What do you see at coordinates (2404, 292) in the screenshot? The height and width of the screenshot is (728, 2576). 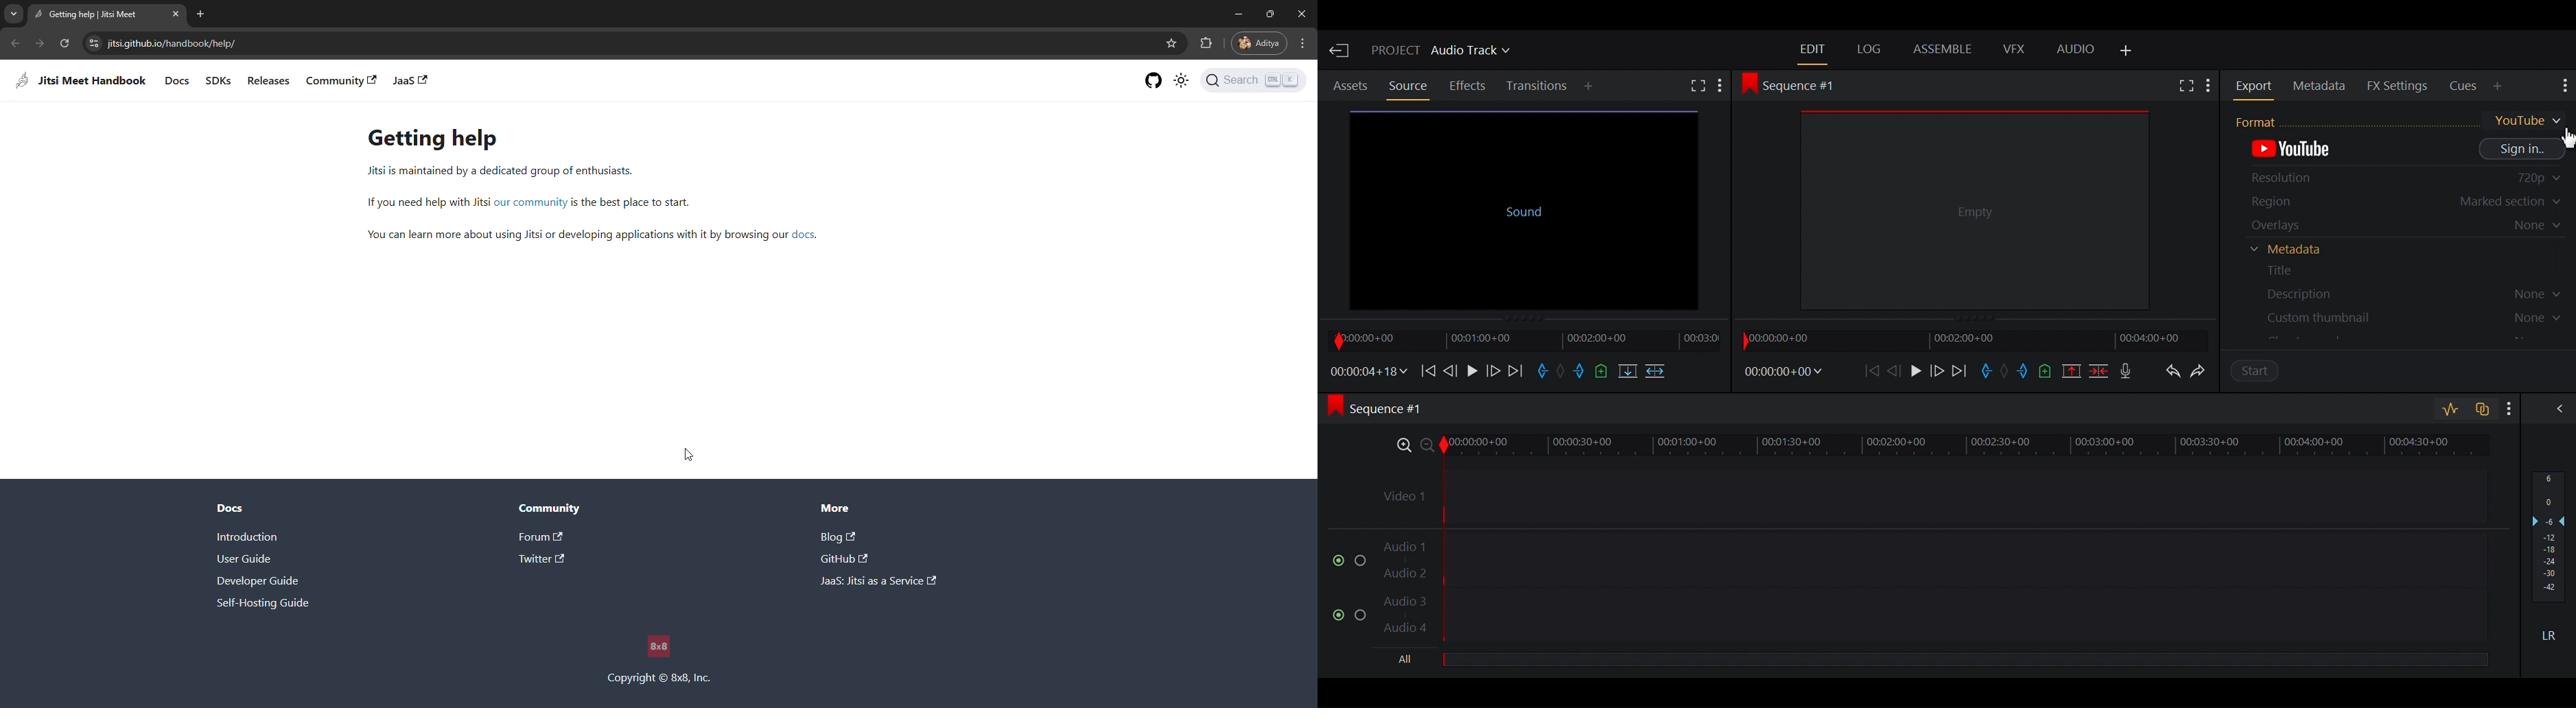 I see `Description` at bounding box center [2404, 292].